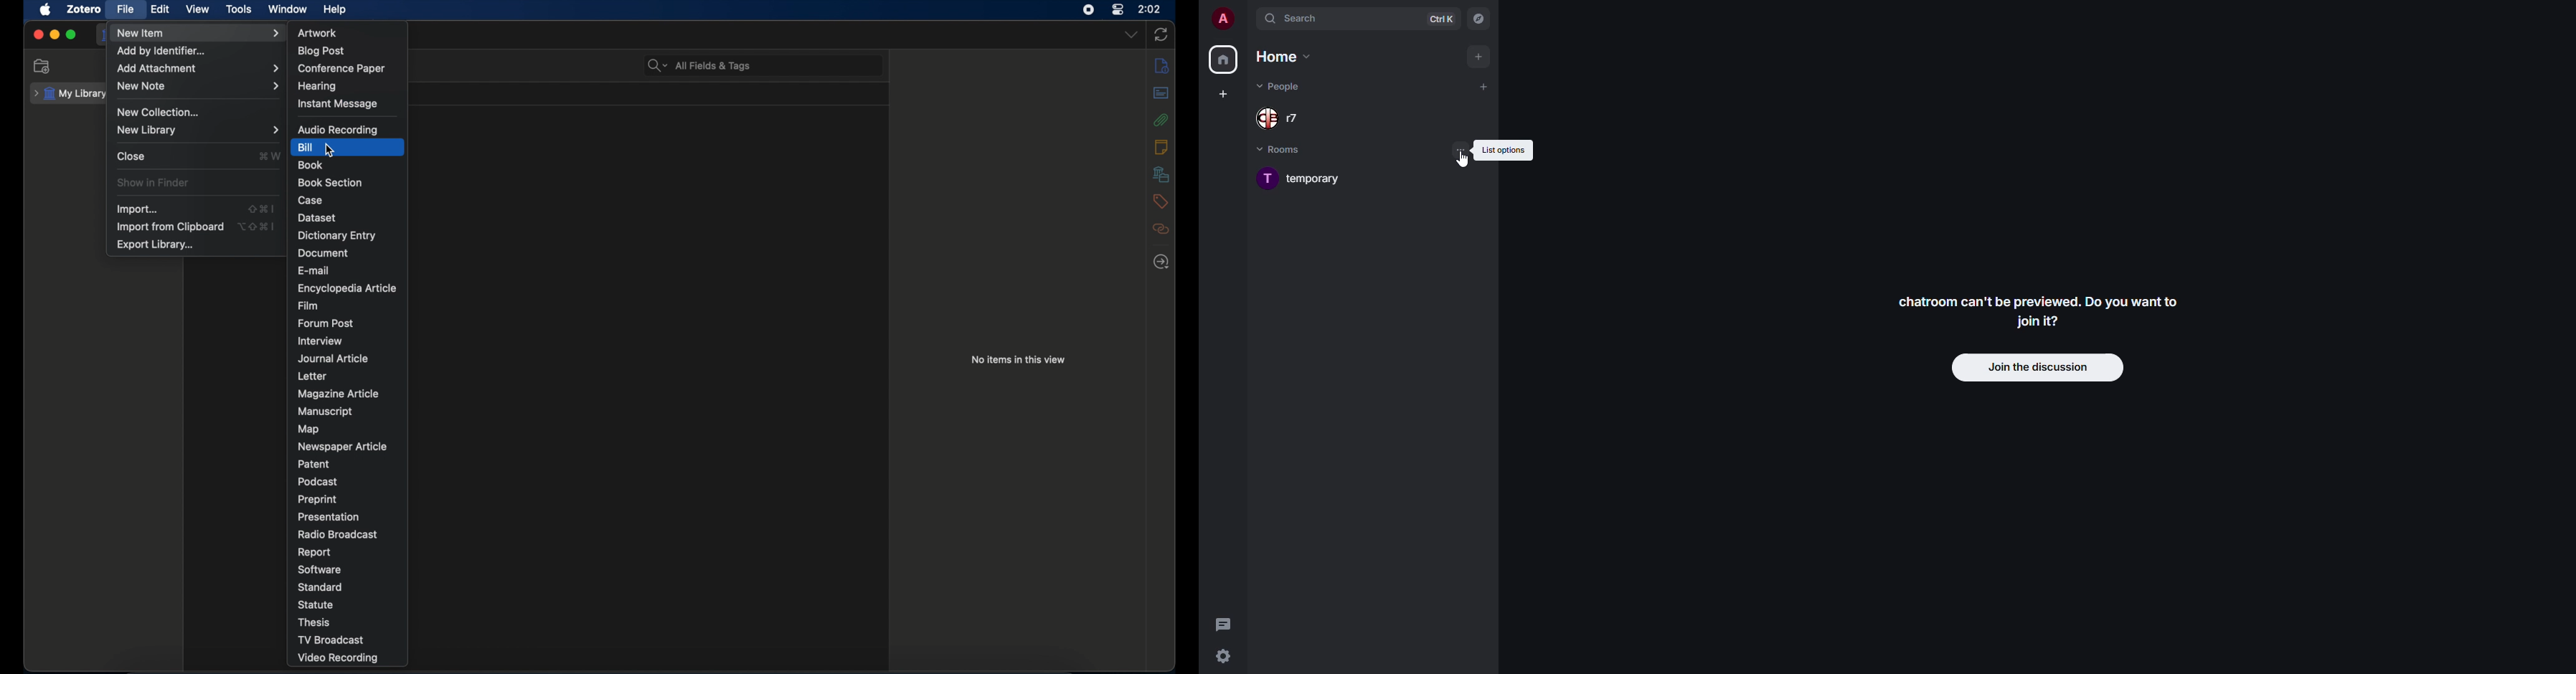 The image size is (2576, 700). Describe the element at coordinates (1160, 202) in the screenshot. I see `tags` at that location.